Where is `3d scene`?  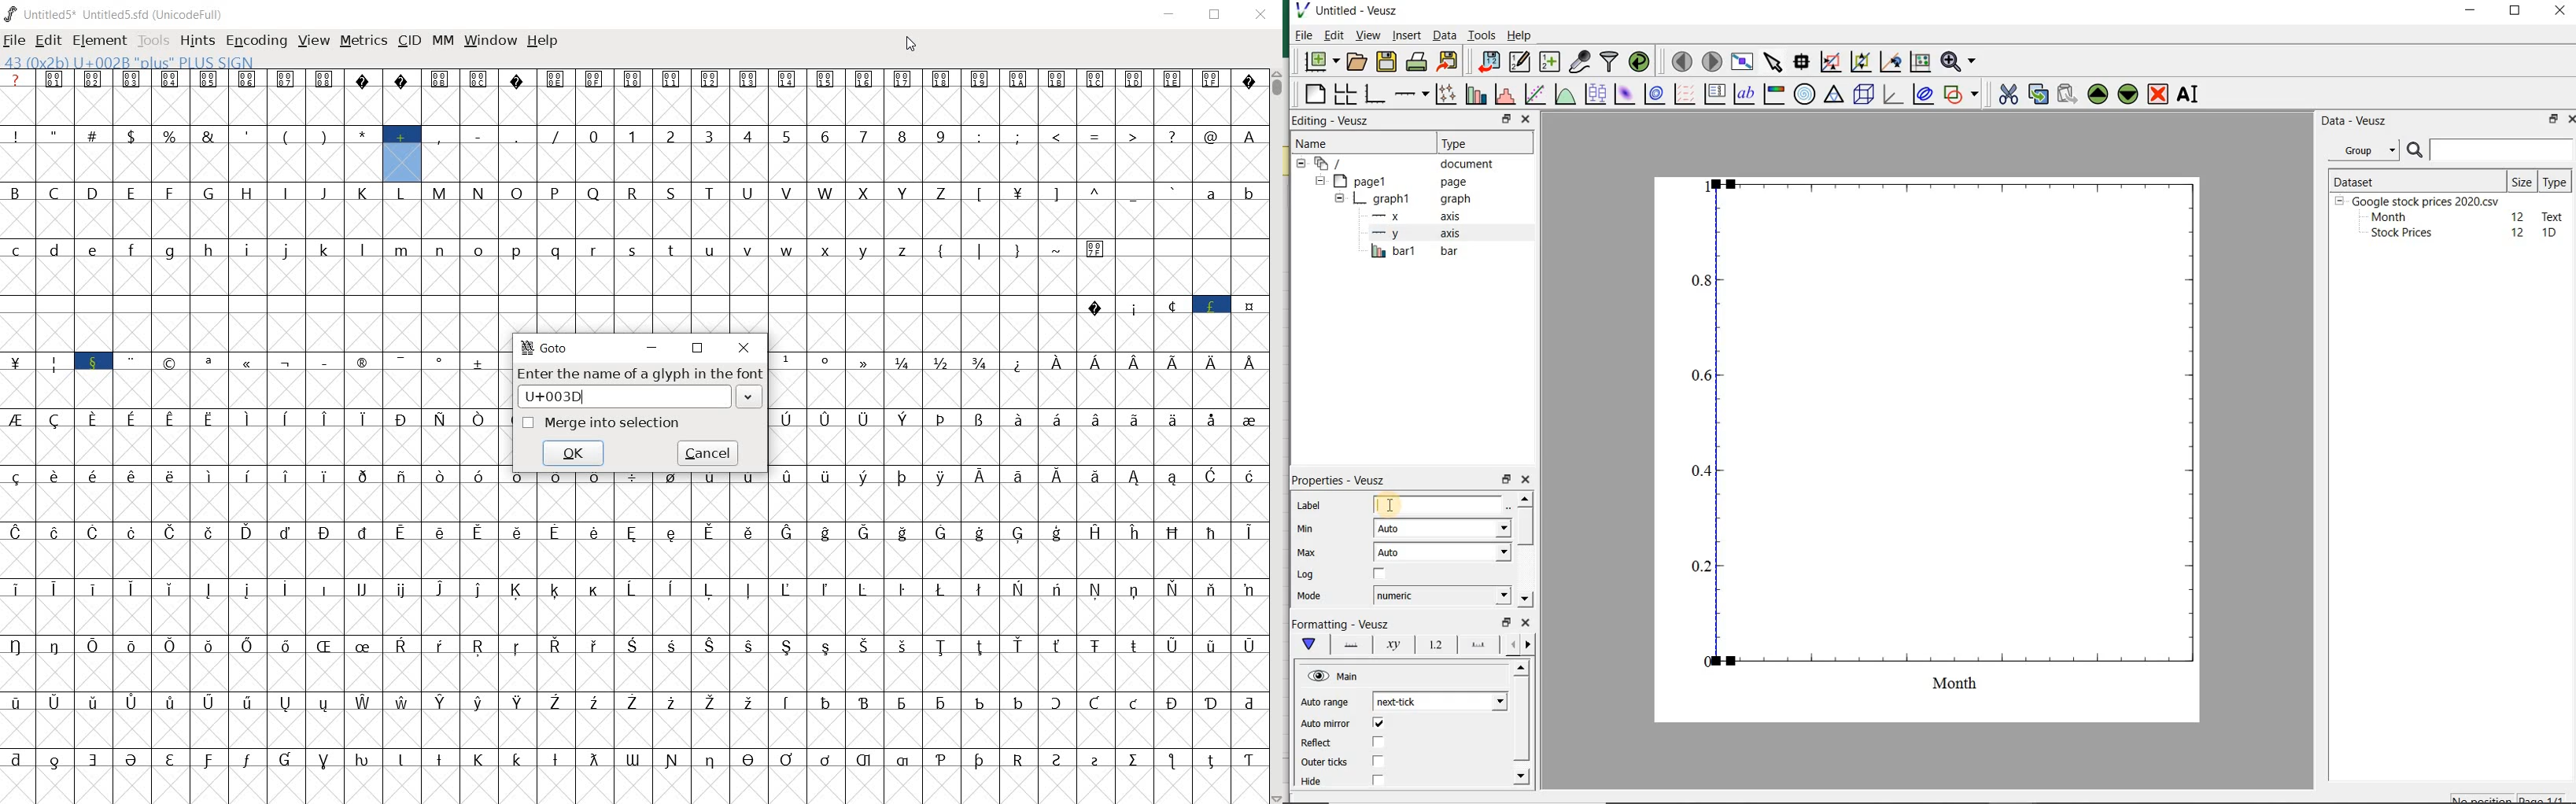 3d scene is located at coordinates (1864, 95).